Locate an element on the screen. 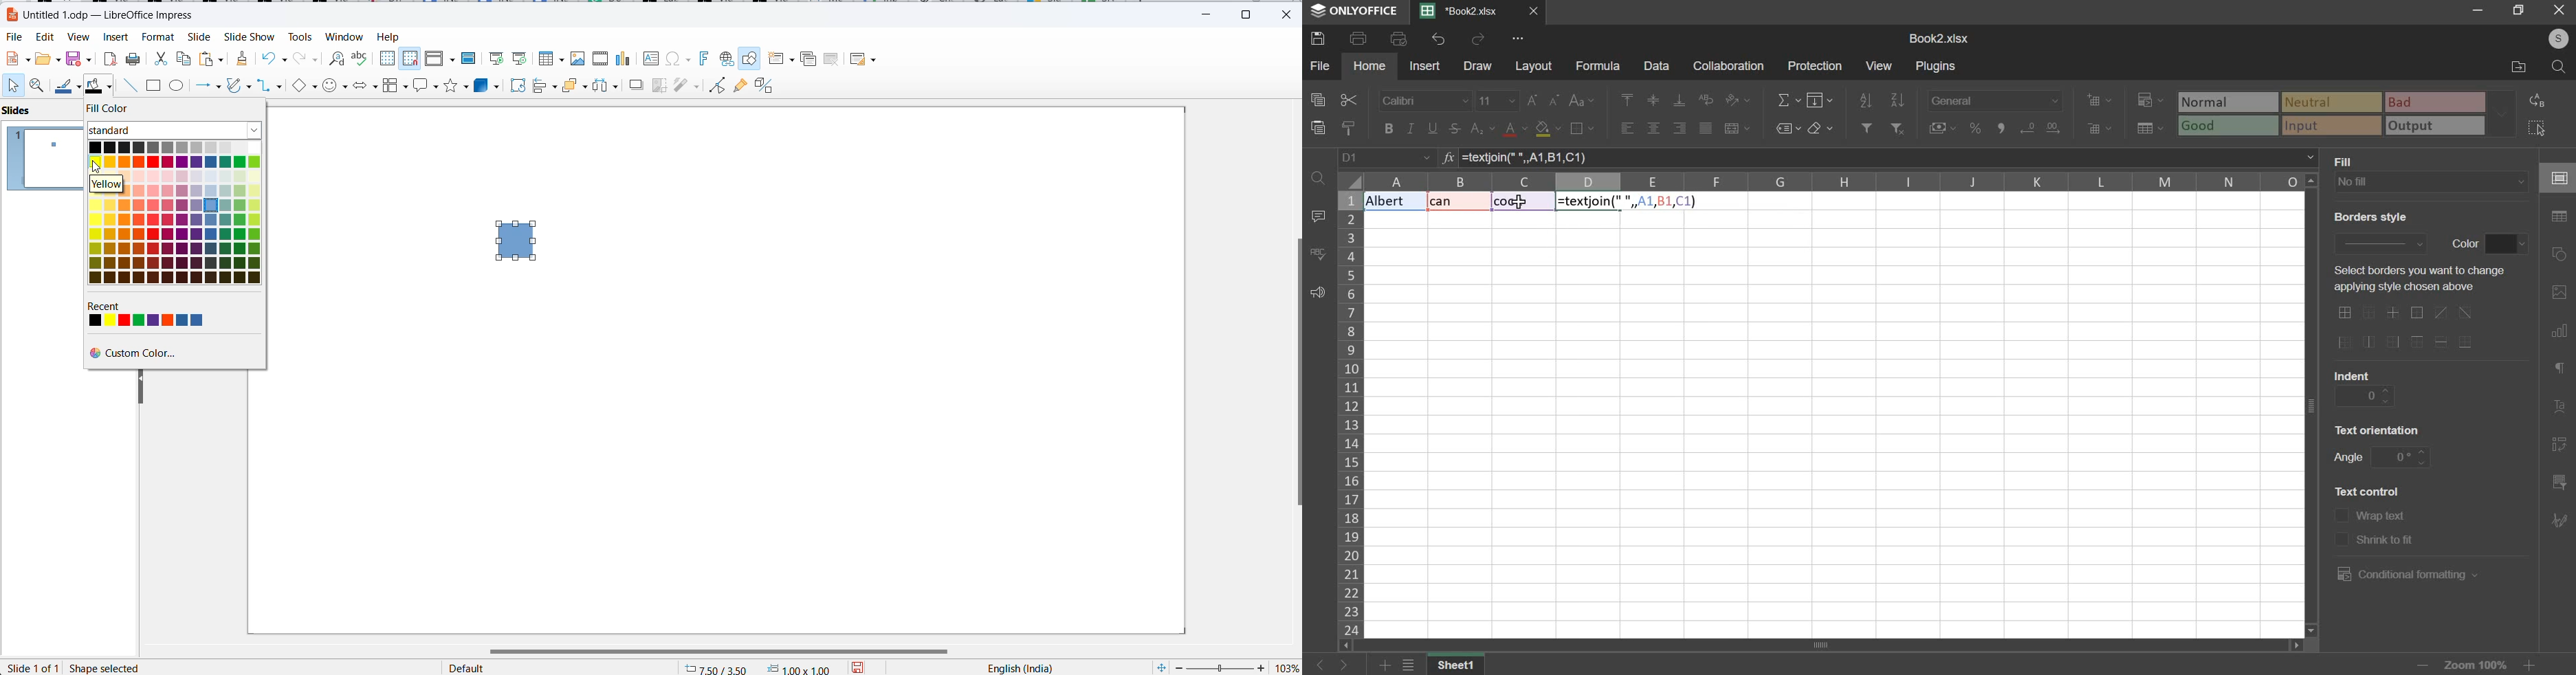  underline is located at coordinates (1434, 128).